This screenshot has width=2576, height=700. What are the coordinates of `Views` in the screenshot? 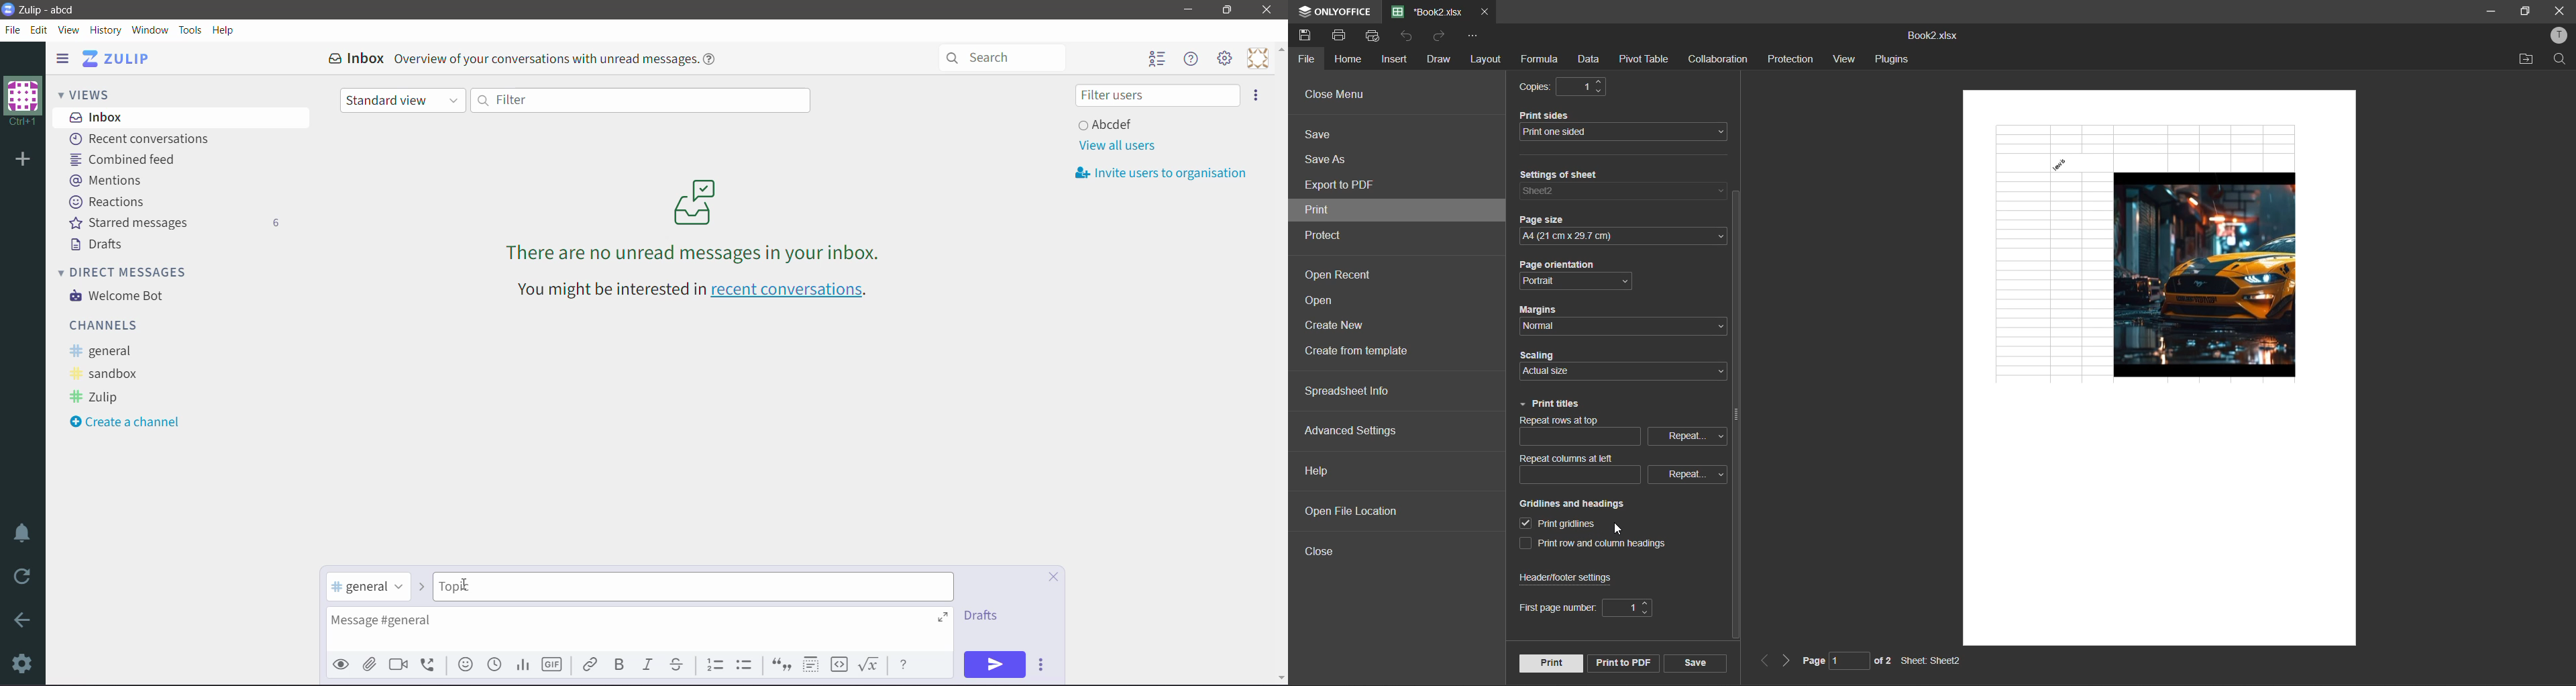 It's located at (94, 93).